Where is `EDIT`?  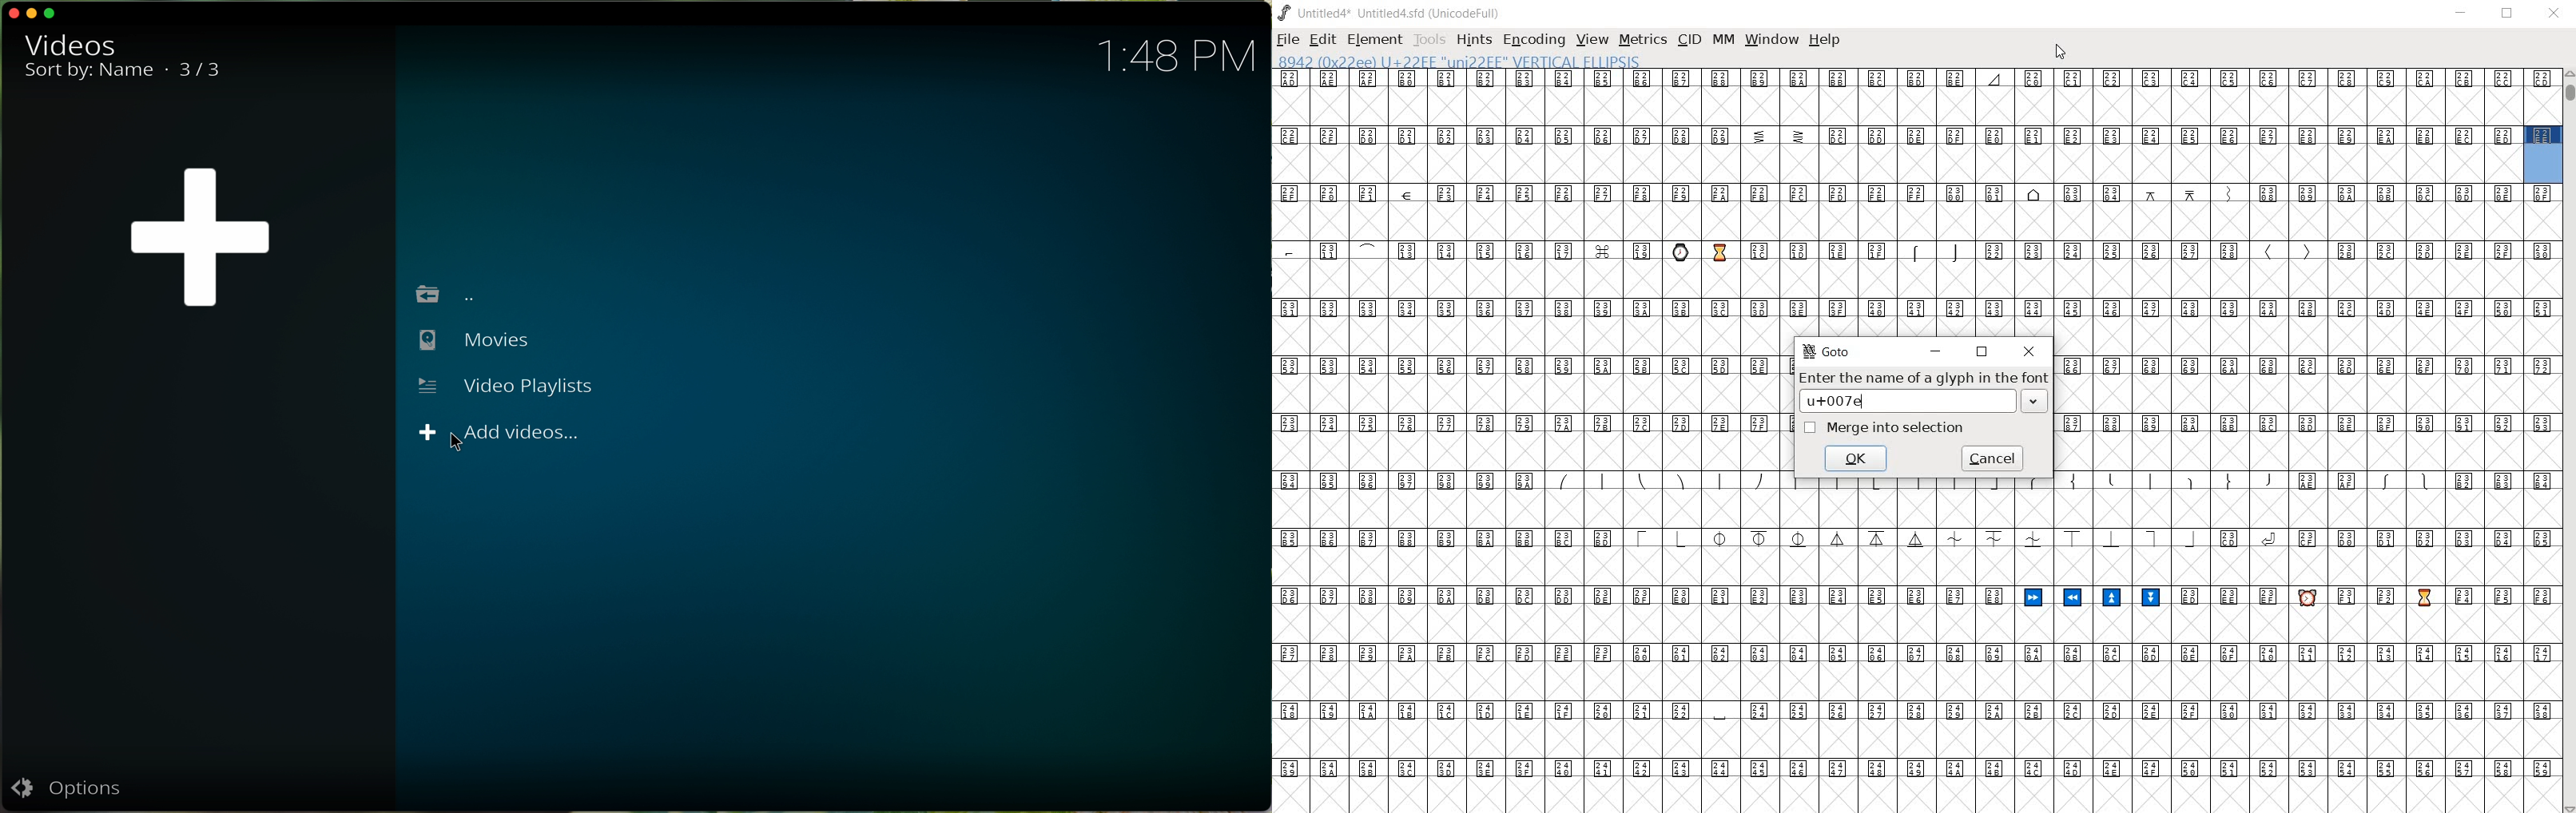 EDIT is located at coordinates (1321, 39).